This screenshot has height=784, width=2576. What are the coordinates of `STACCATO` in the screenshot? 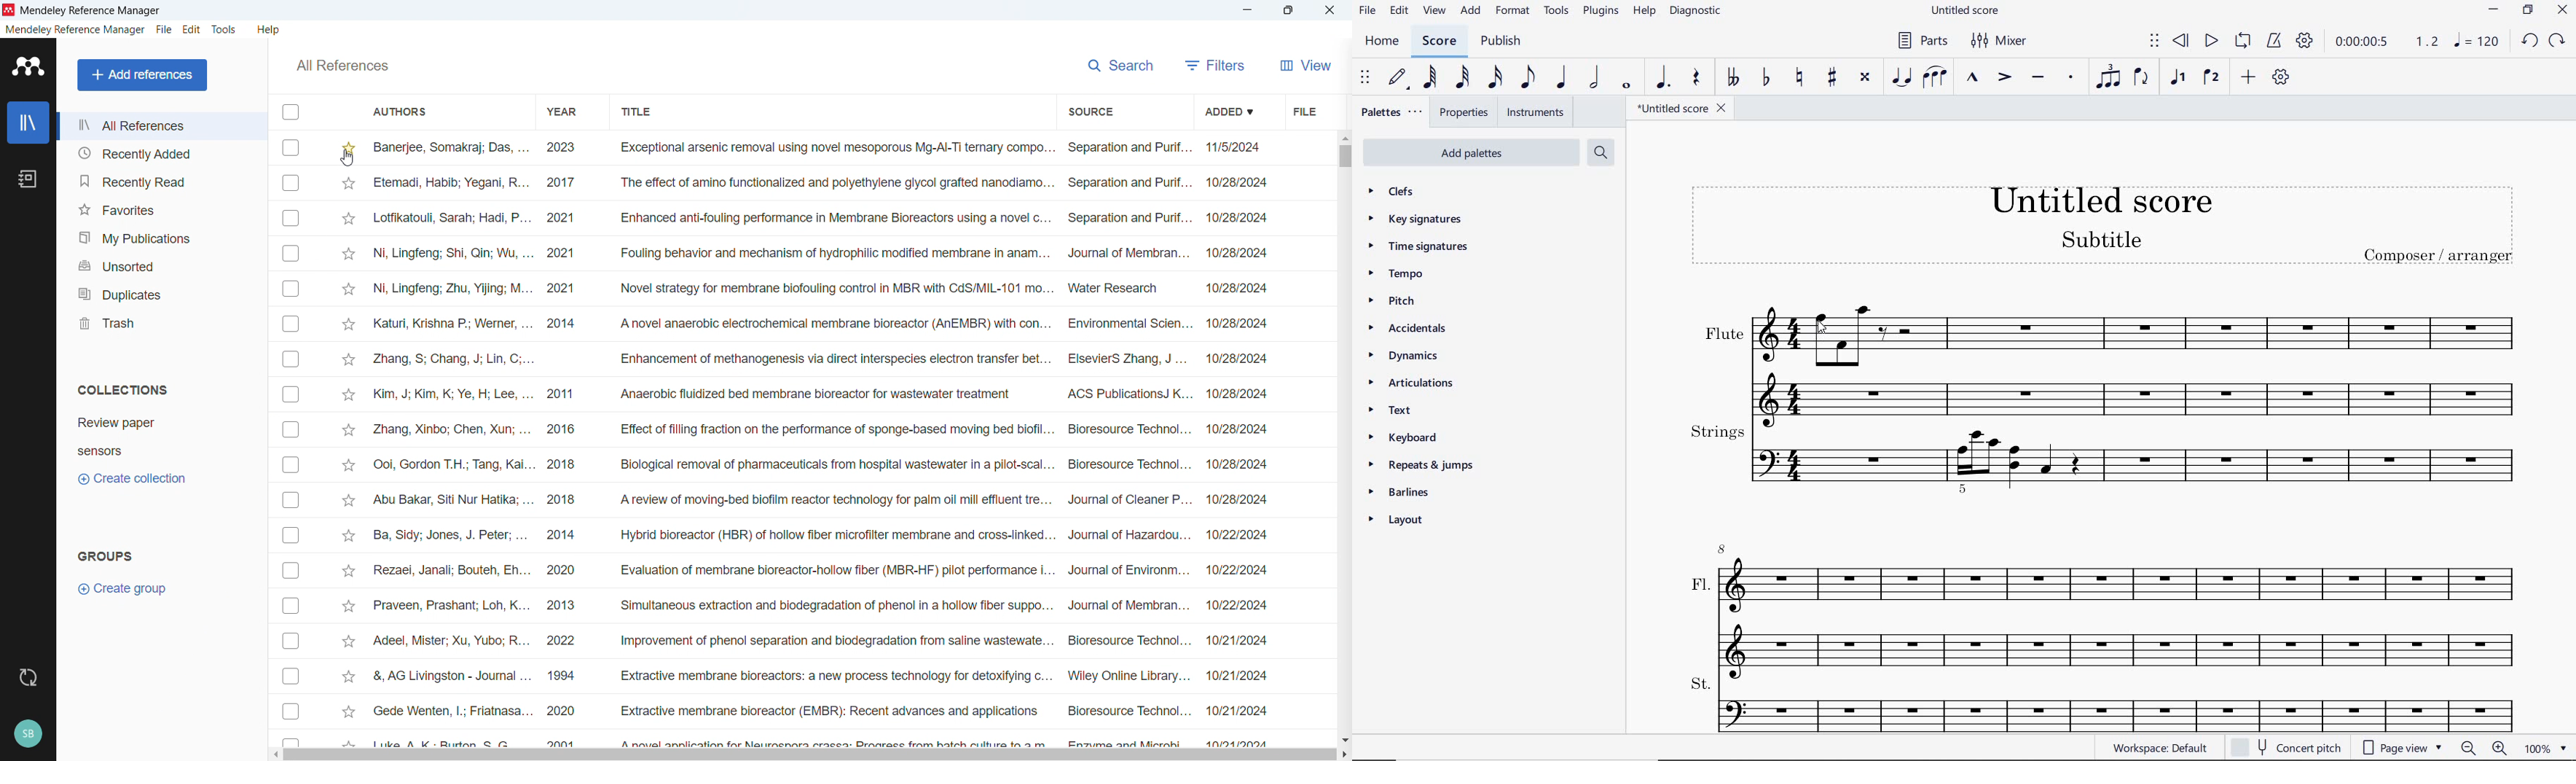 It's located at (2072, 78).